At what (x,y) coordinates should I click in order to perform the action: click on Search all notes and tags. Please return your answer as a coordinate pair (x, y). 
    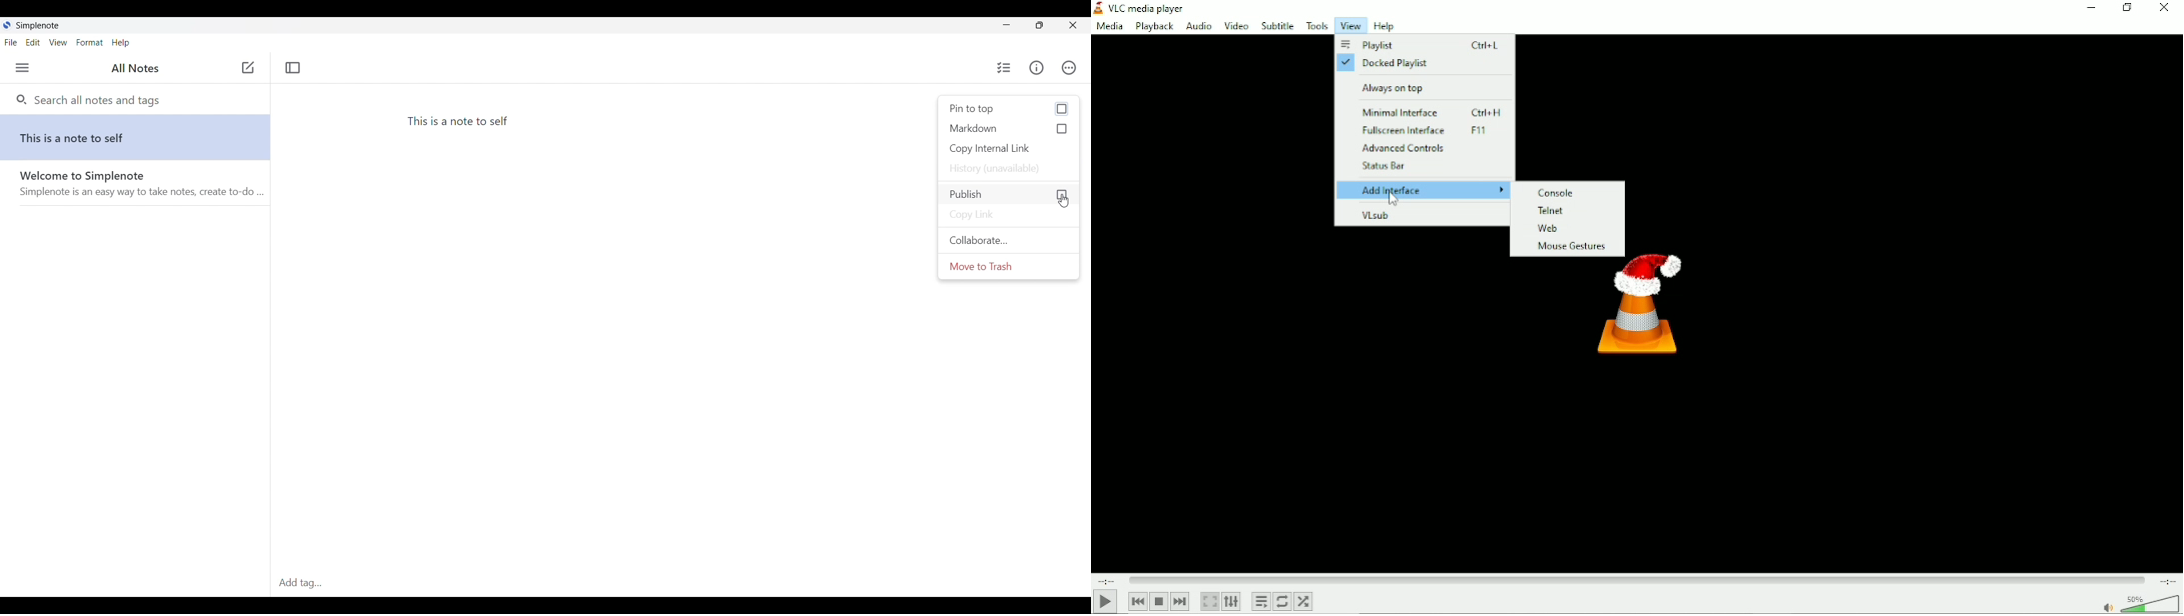
    Looking at the image, I should click on (96, 99).